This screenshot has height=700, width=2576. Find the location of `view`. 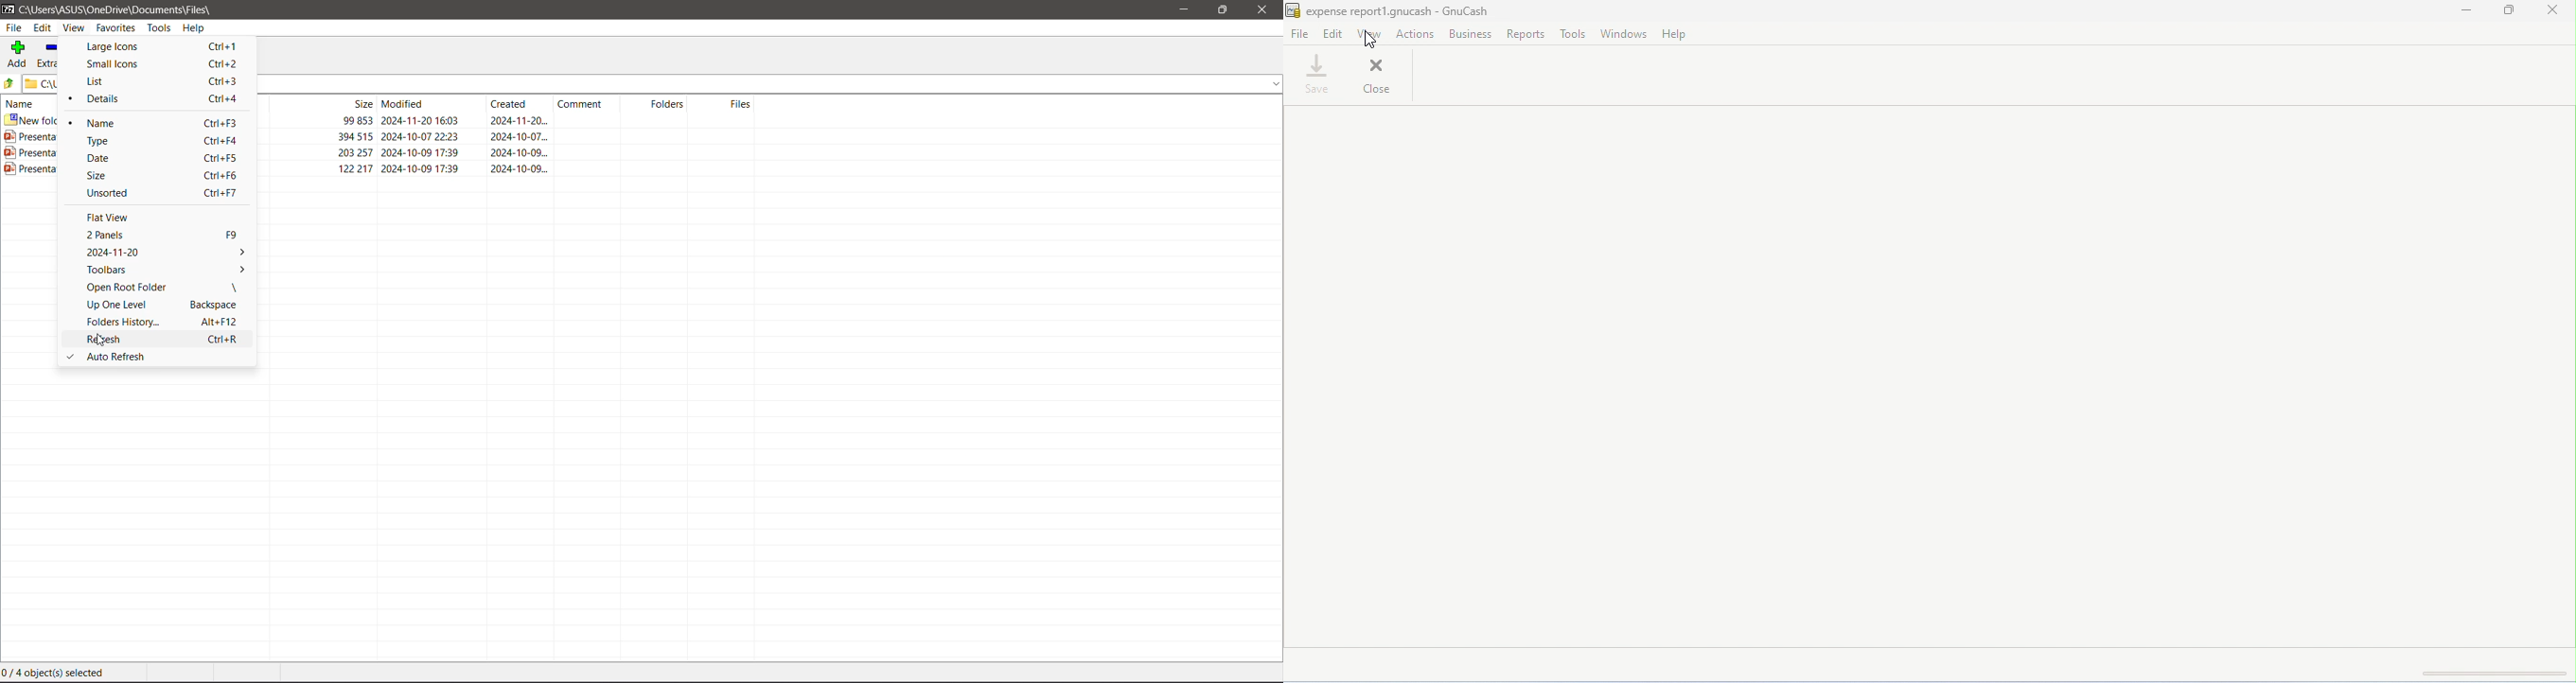

view is located at coordinates (1369, 33).